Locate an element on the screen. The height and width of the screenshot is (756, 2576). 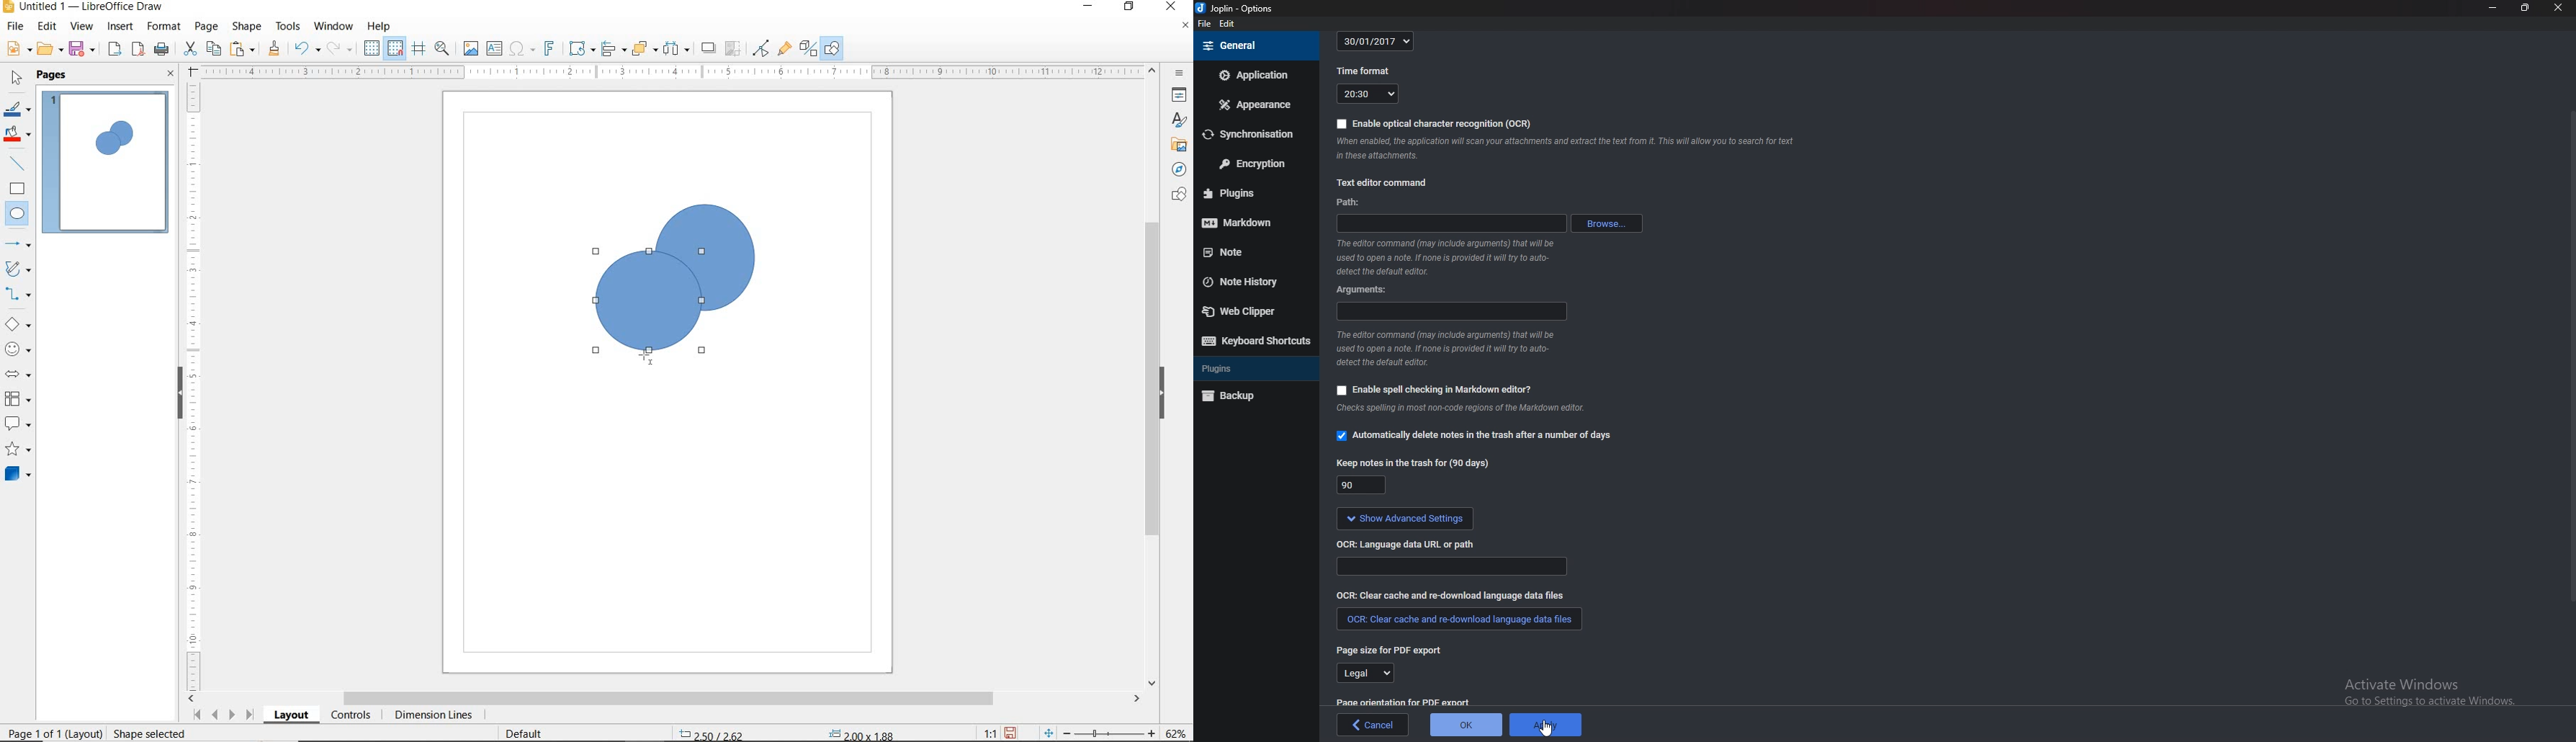
rESIZE sHAPE is located at coordinates (144, 733).